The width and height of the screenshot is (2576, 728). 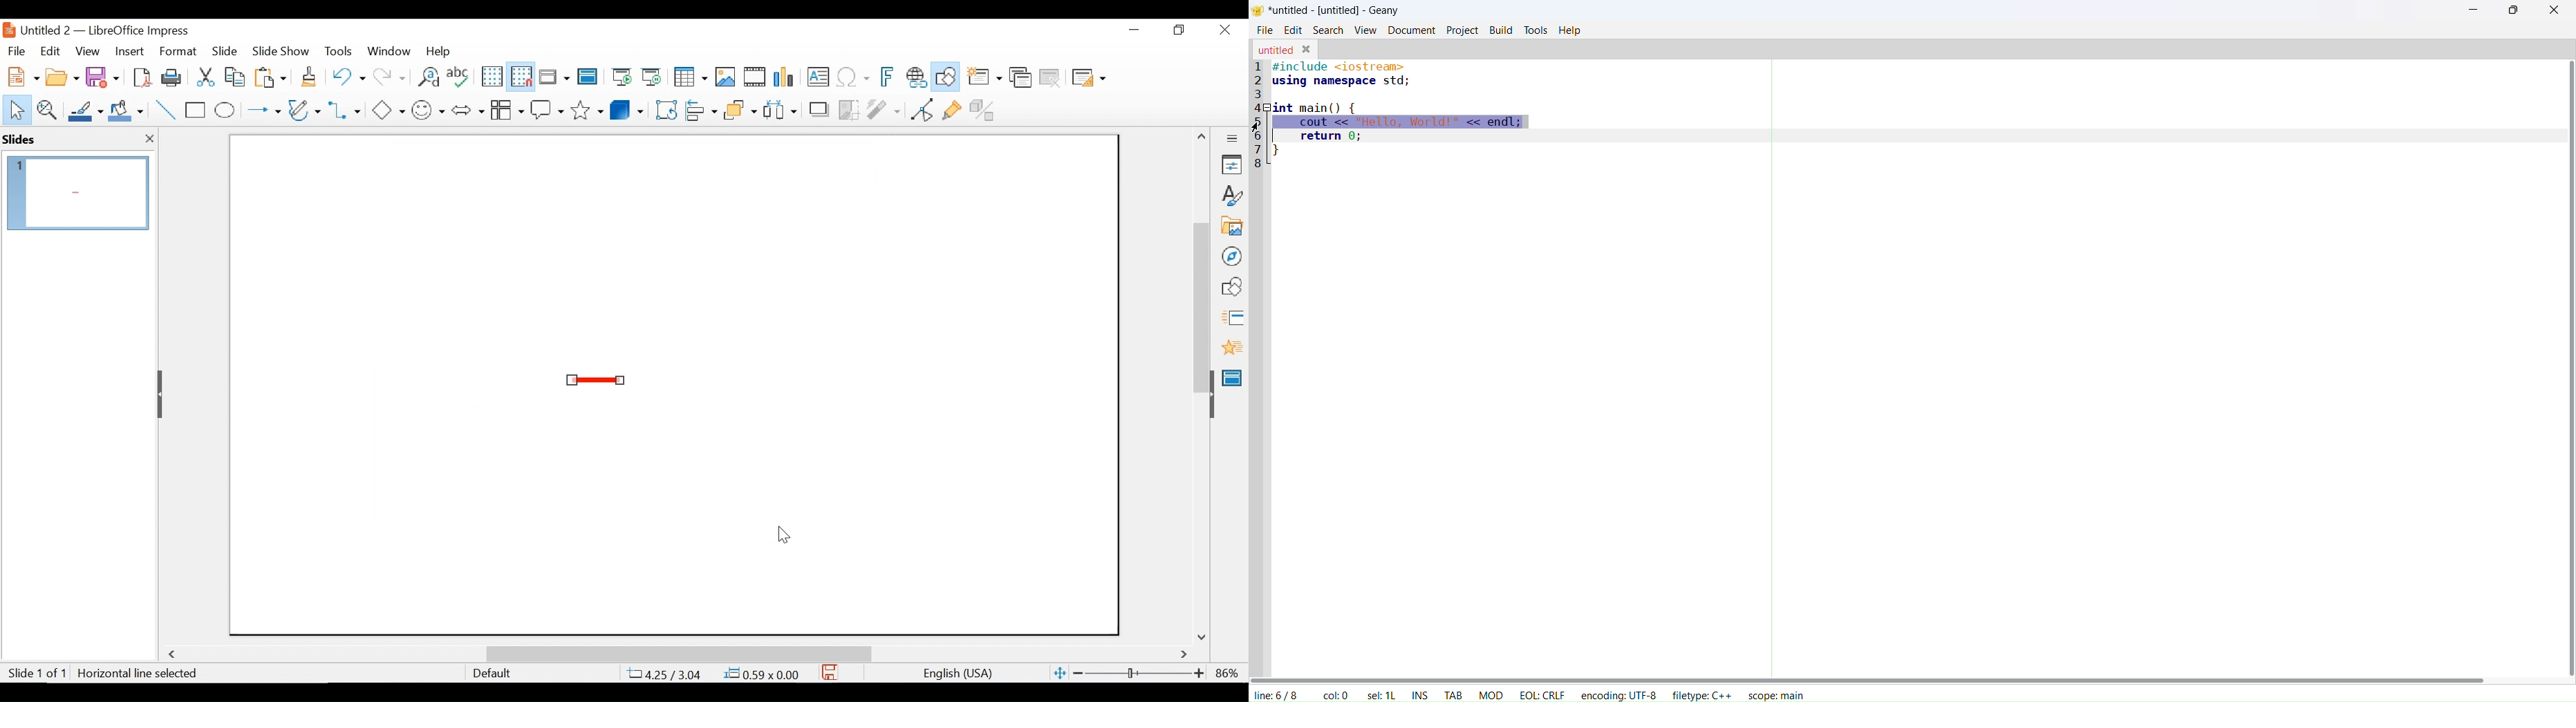 What do you see at coordinates (442, 51) in the screenshot?
I see `Help` at bounding box center [442, 51].